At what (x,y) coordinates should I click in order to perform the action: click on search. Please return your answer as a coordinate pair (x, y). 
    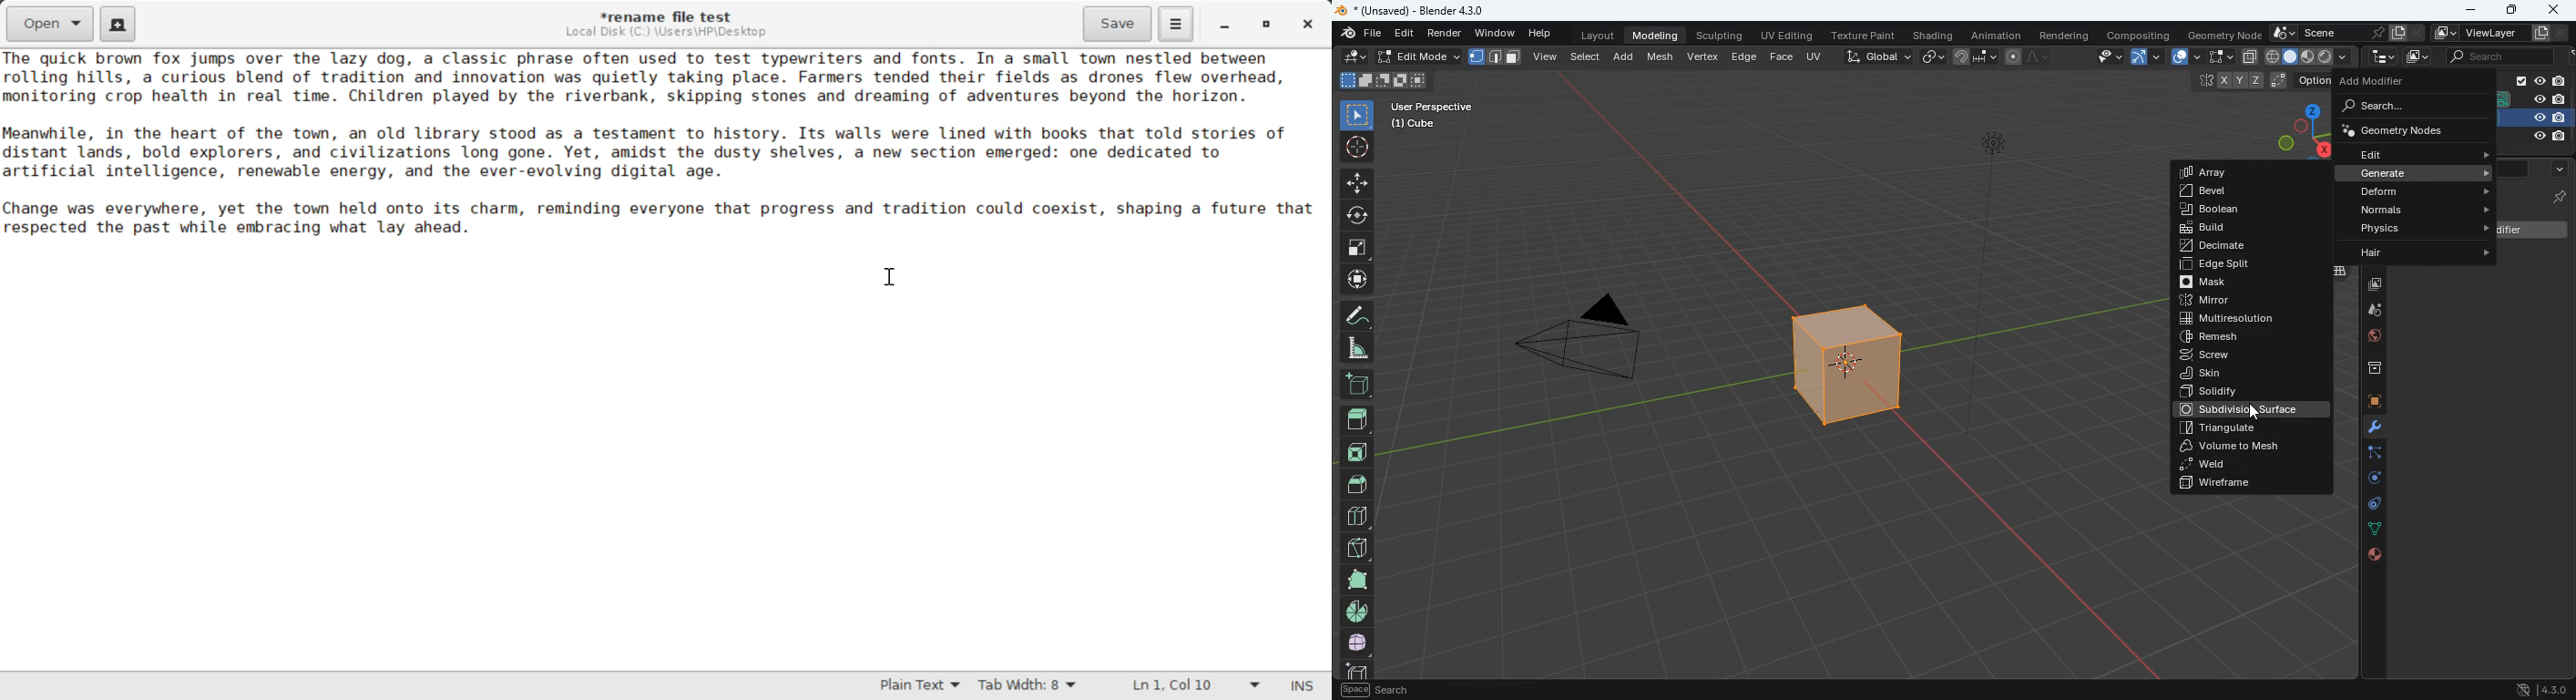
    Looking at the image, I should click on (2401, 108).